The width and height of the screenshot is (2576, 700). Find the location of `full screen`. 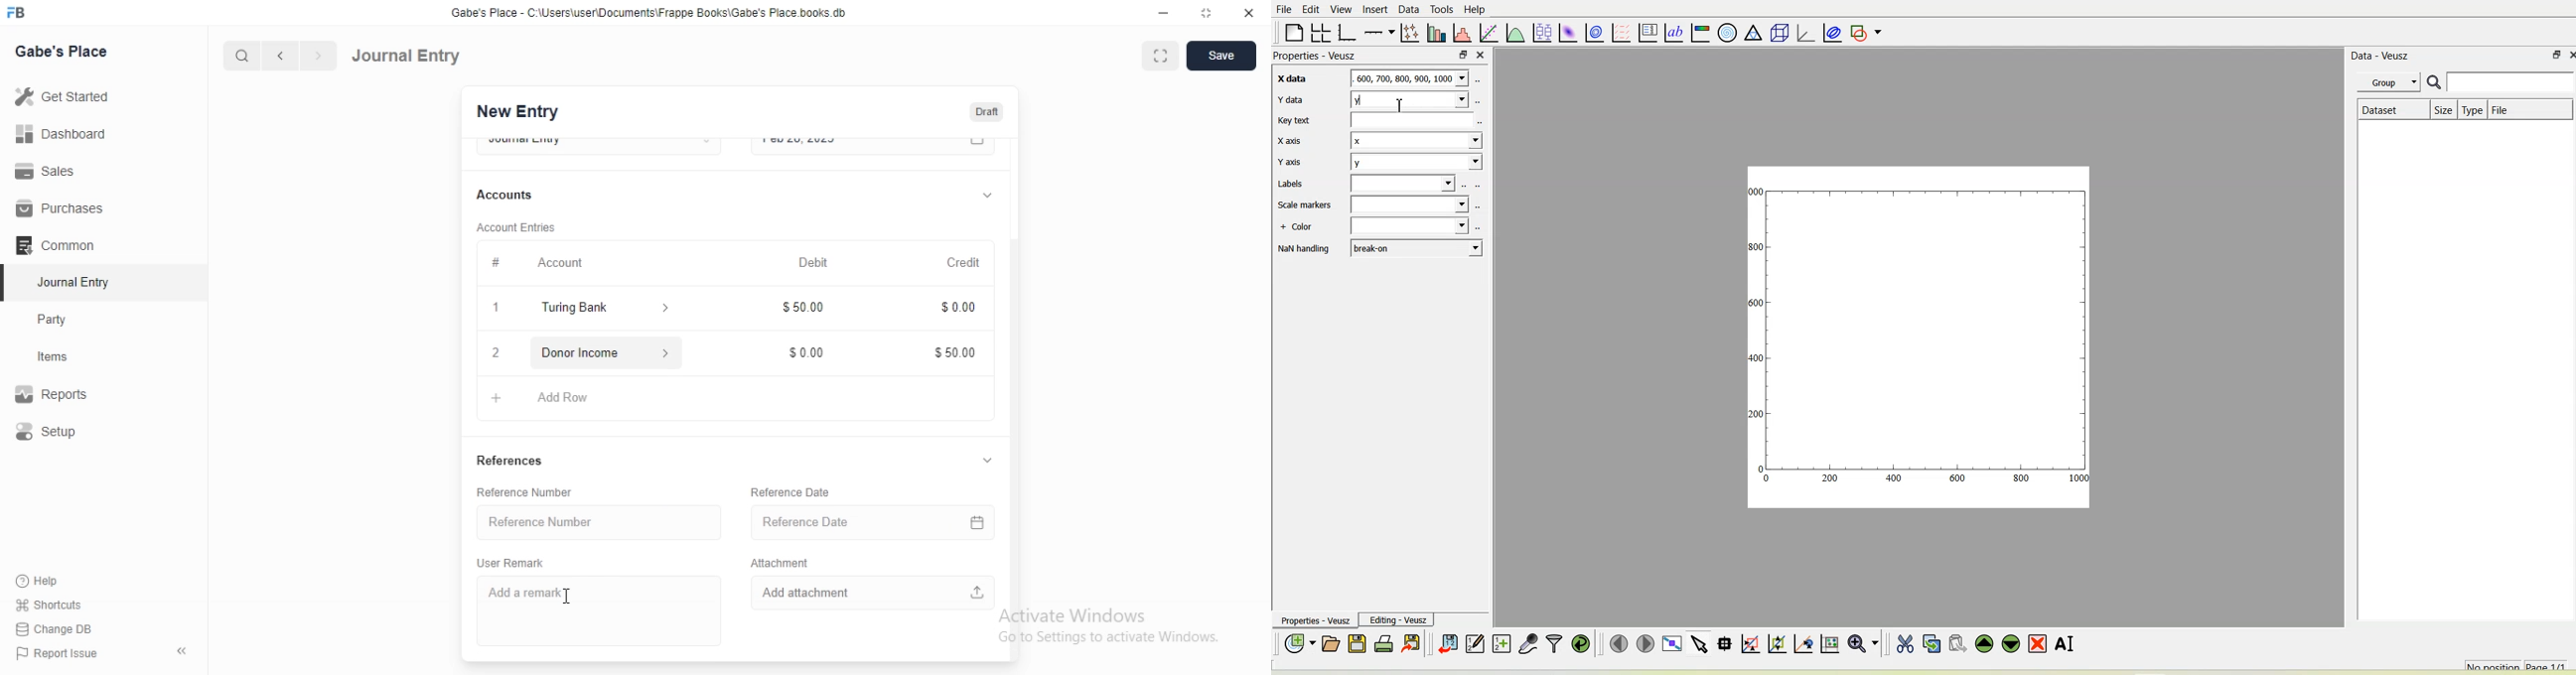

full screen is located at coordinates (1164, 57).